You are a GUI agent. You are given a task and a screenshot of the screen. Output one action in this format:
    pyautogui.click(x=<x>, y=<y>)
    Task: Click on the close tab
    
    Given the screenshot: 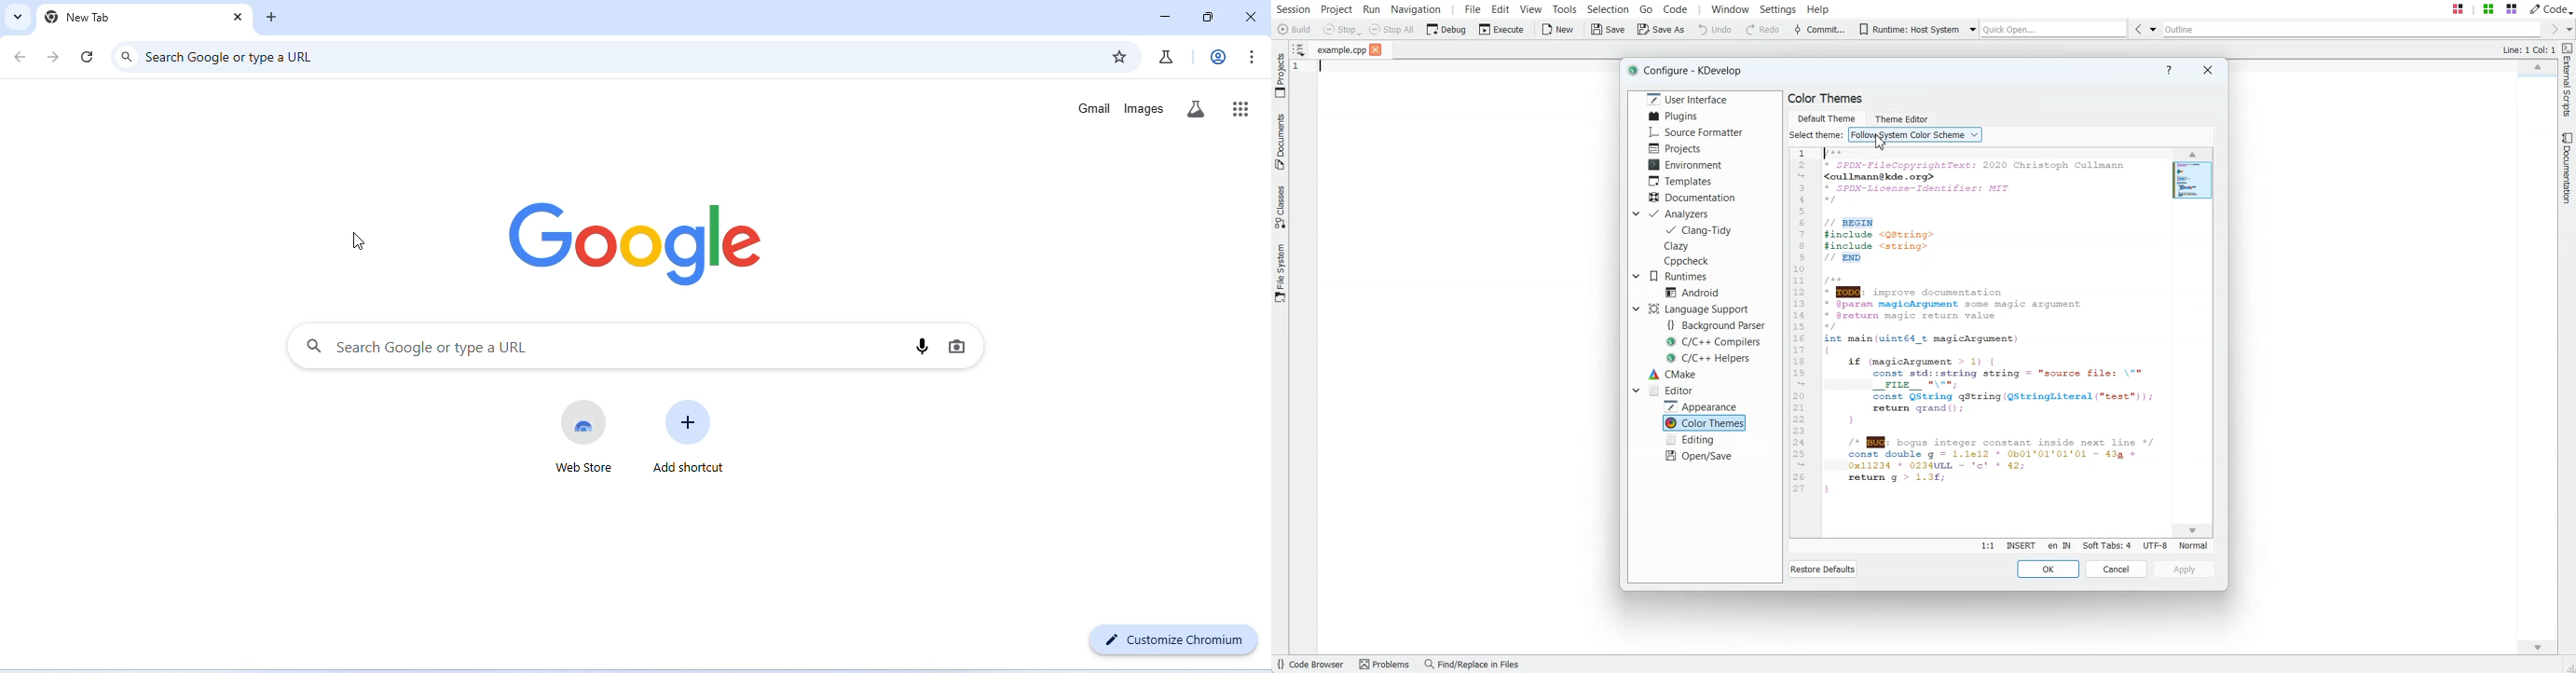 What is the action you would take?
    pyautogui.click(x=239, y=18)
    